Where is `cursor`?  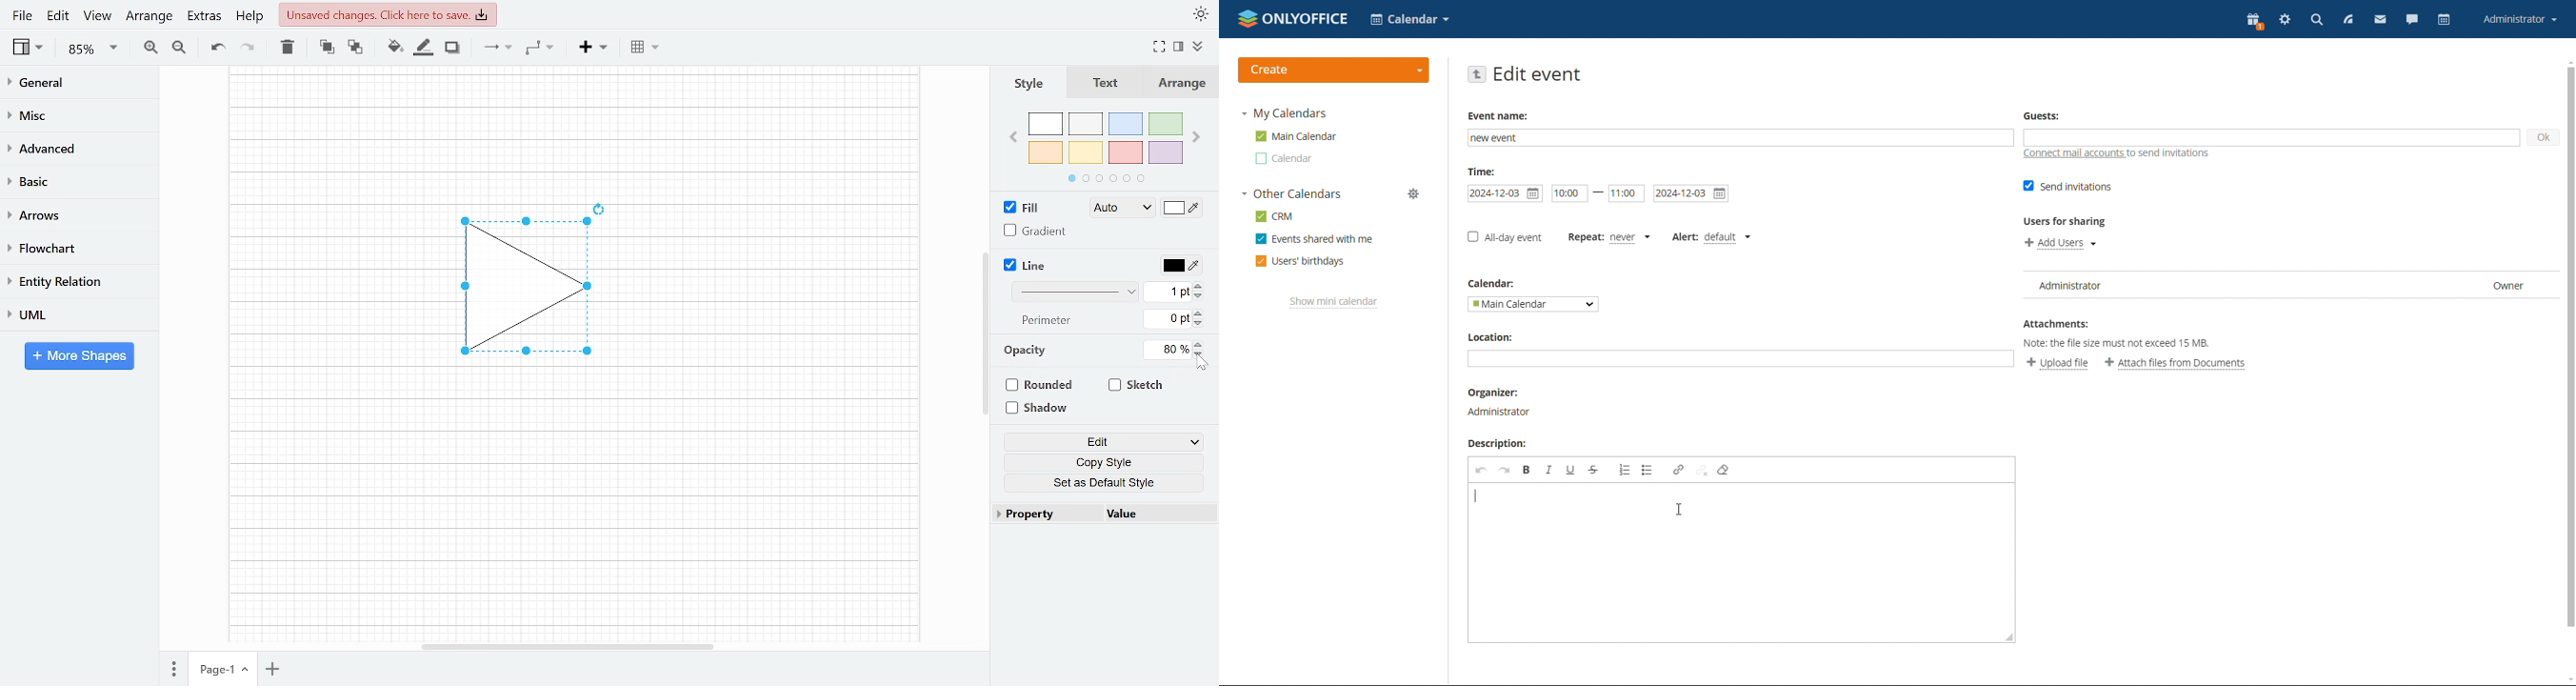 cursor is located at coordinates (1679, 509).